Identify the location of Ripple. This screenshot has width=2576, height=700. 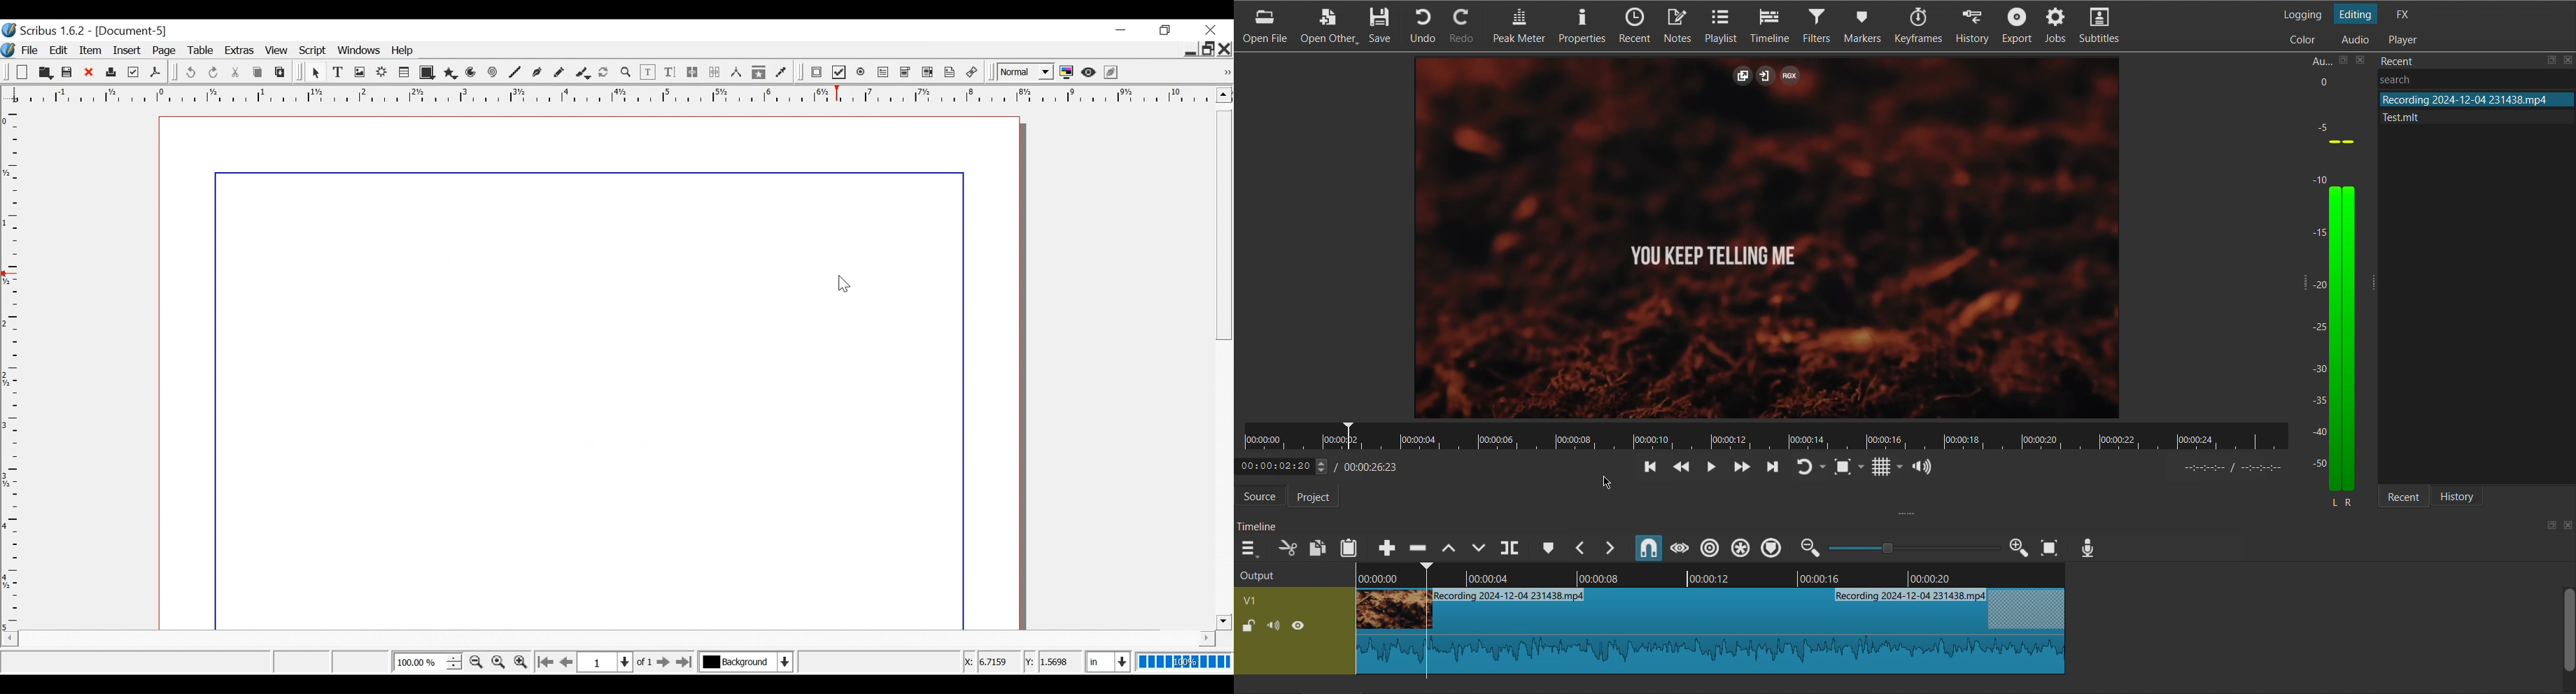
(1711, 547).